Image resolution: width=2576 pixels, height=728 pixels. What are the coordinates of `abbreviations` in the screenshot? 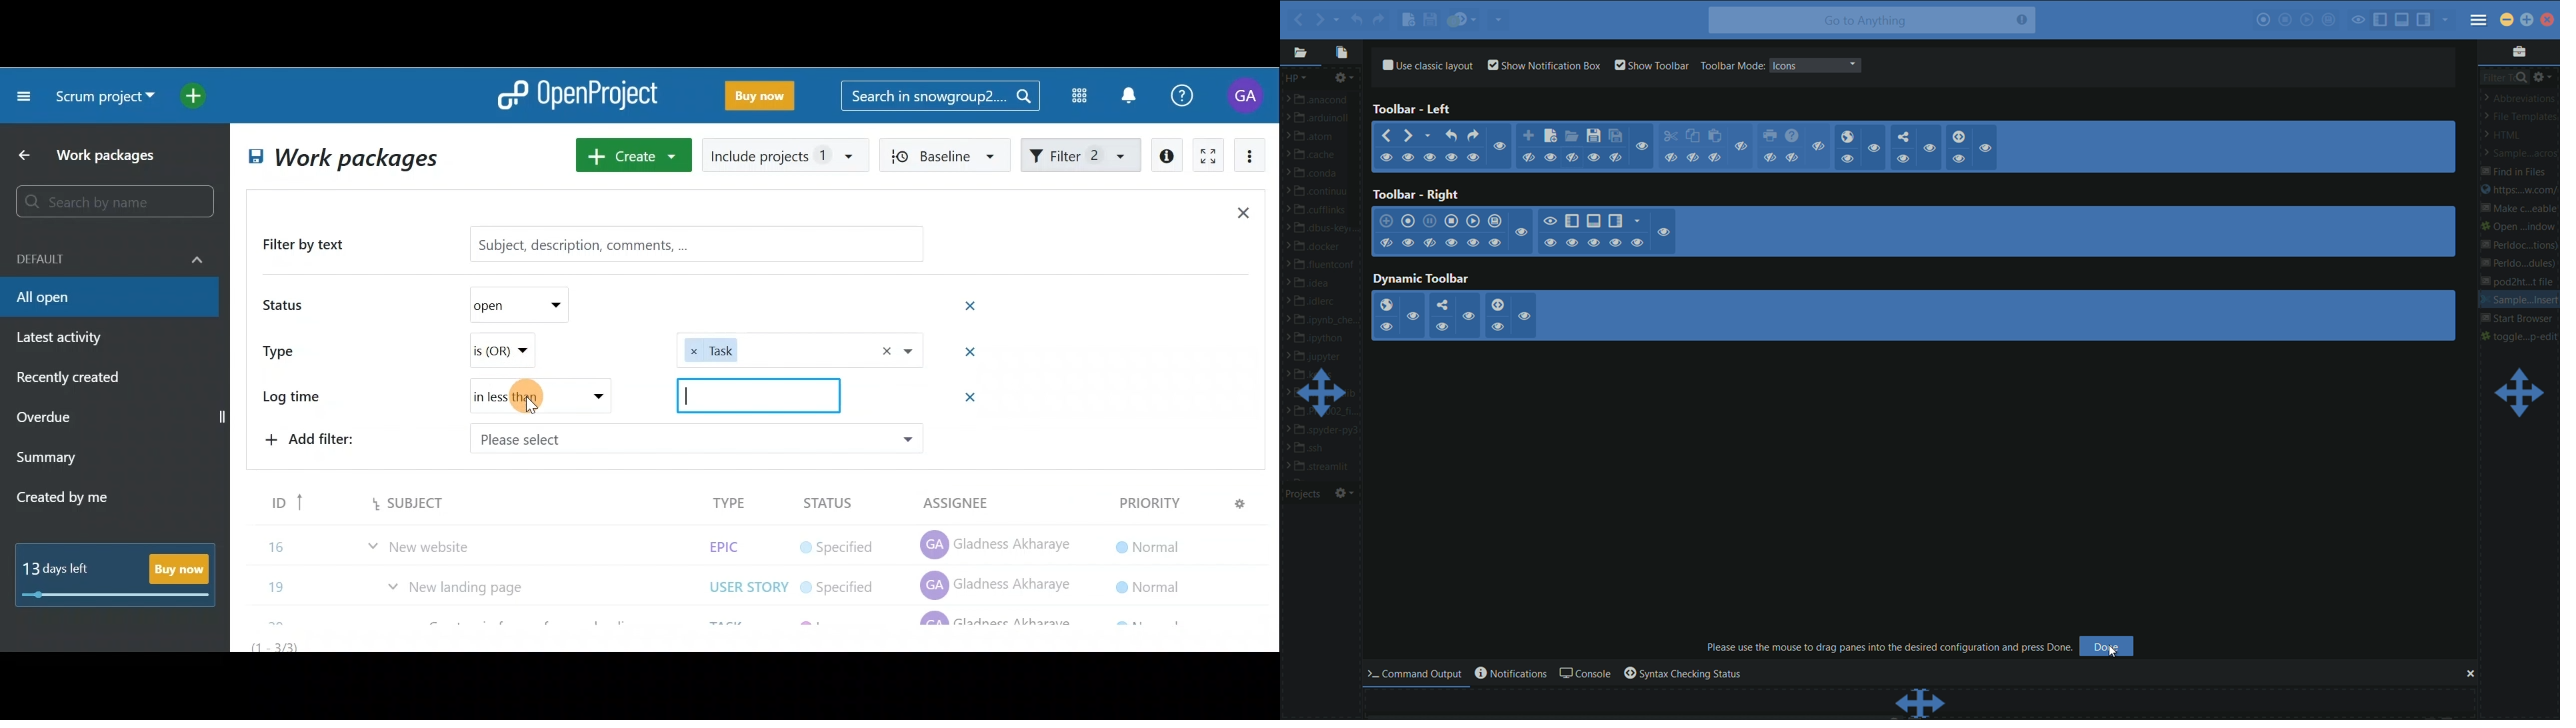 It's located at (2521, 97).